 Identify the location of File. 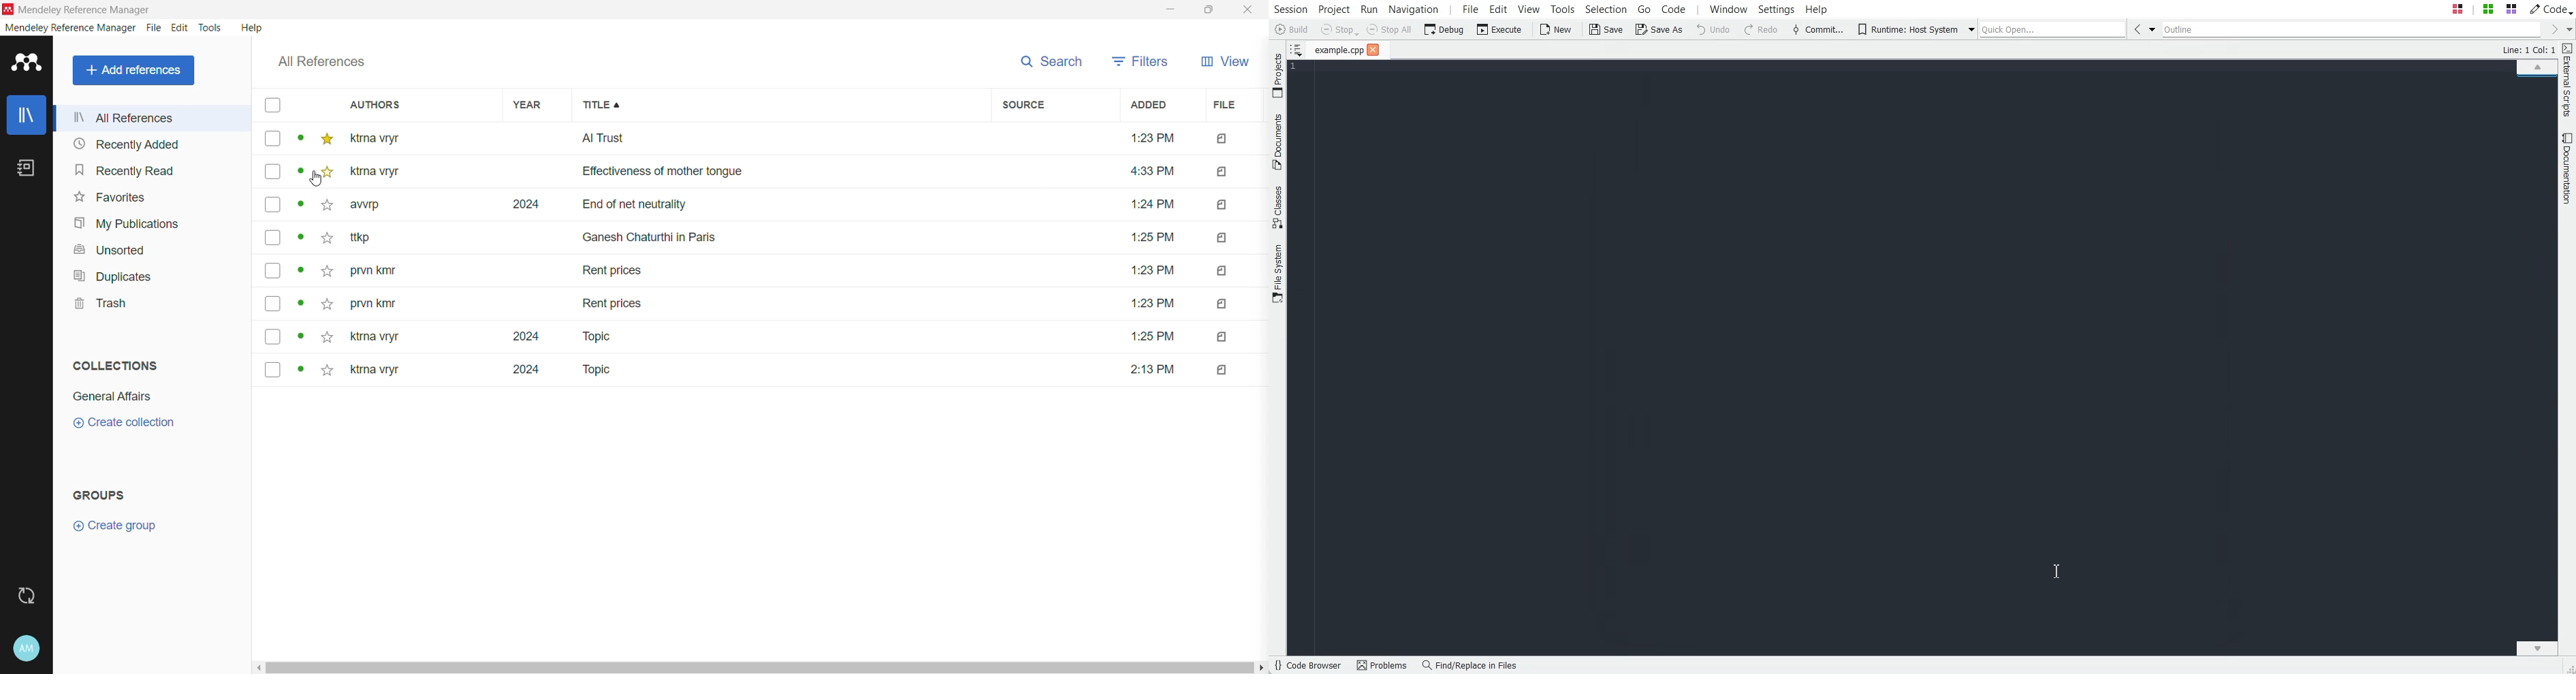
(1338, 50).